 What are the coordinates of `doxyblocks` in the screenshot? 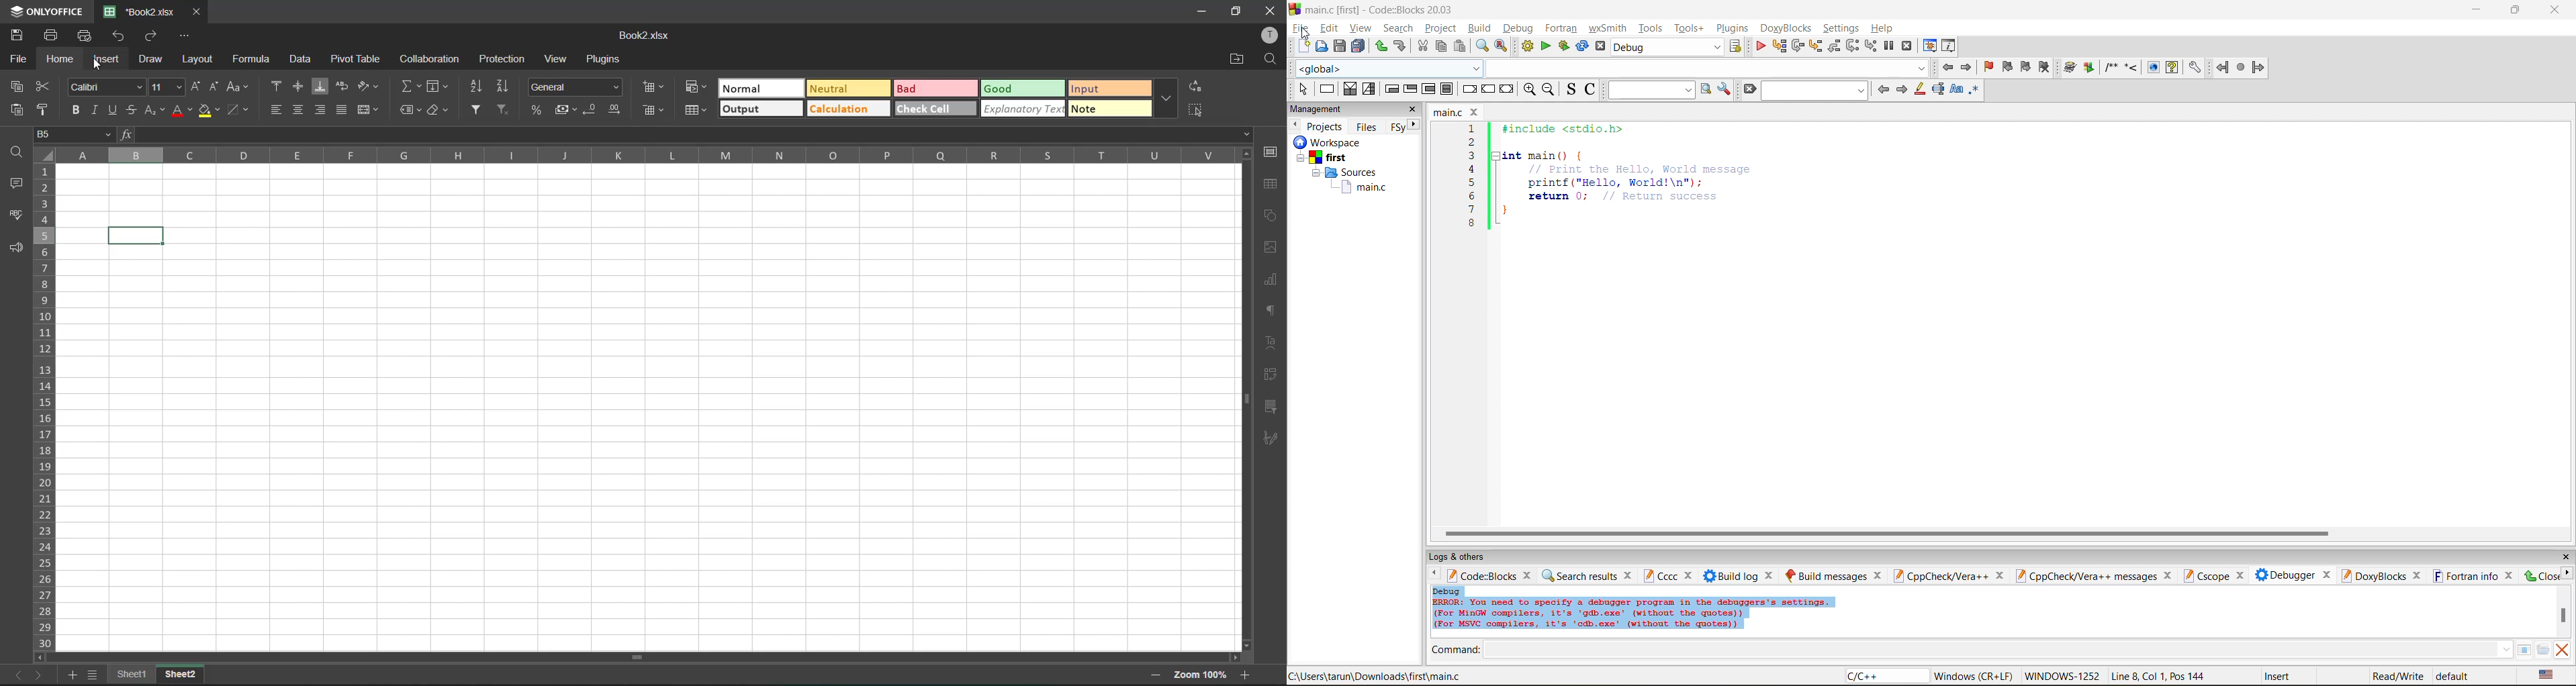 It's located at (1788, 28).